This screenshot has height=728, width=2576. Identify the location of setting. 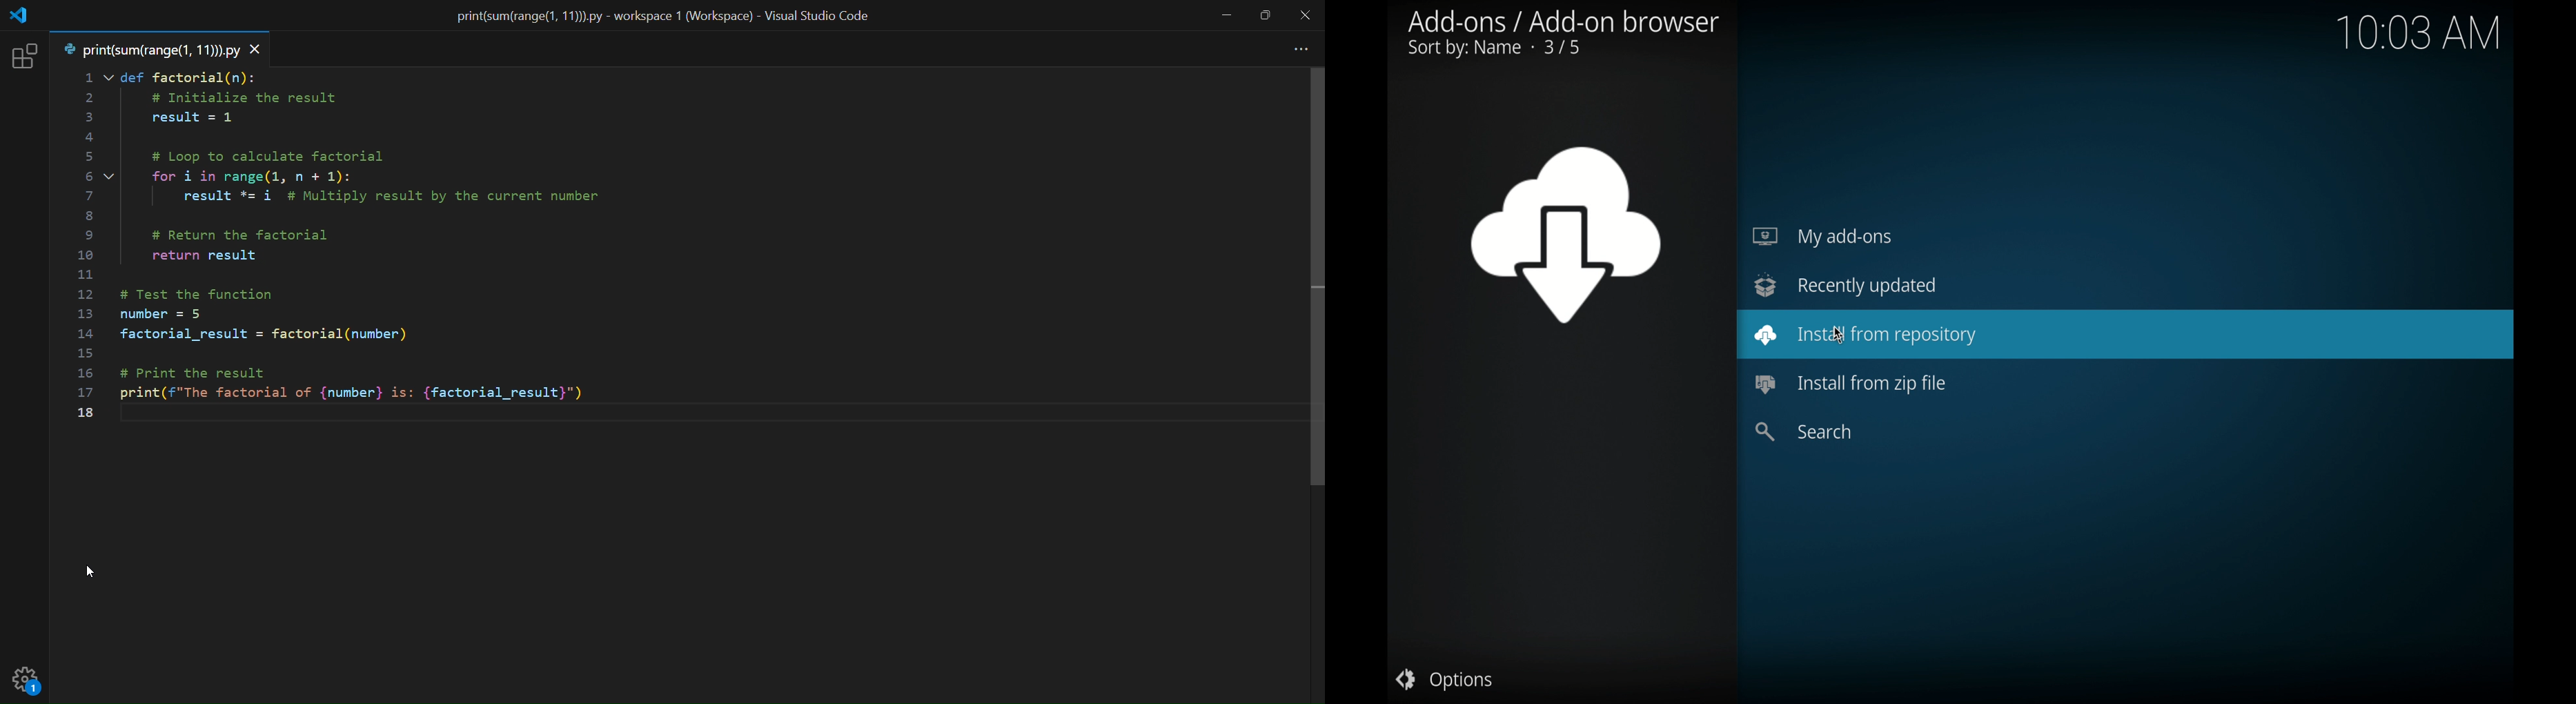
(24, 684).